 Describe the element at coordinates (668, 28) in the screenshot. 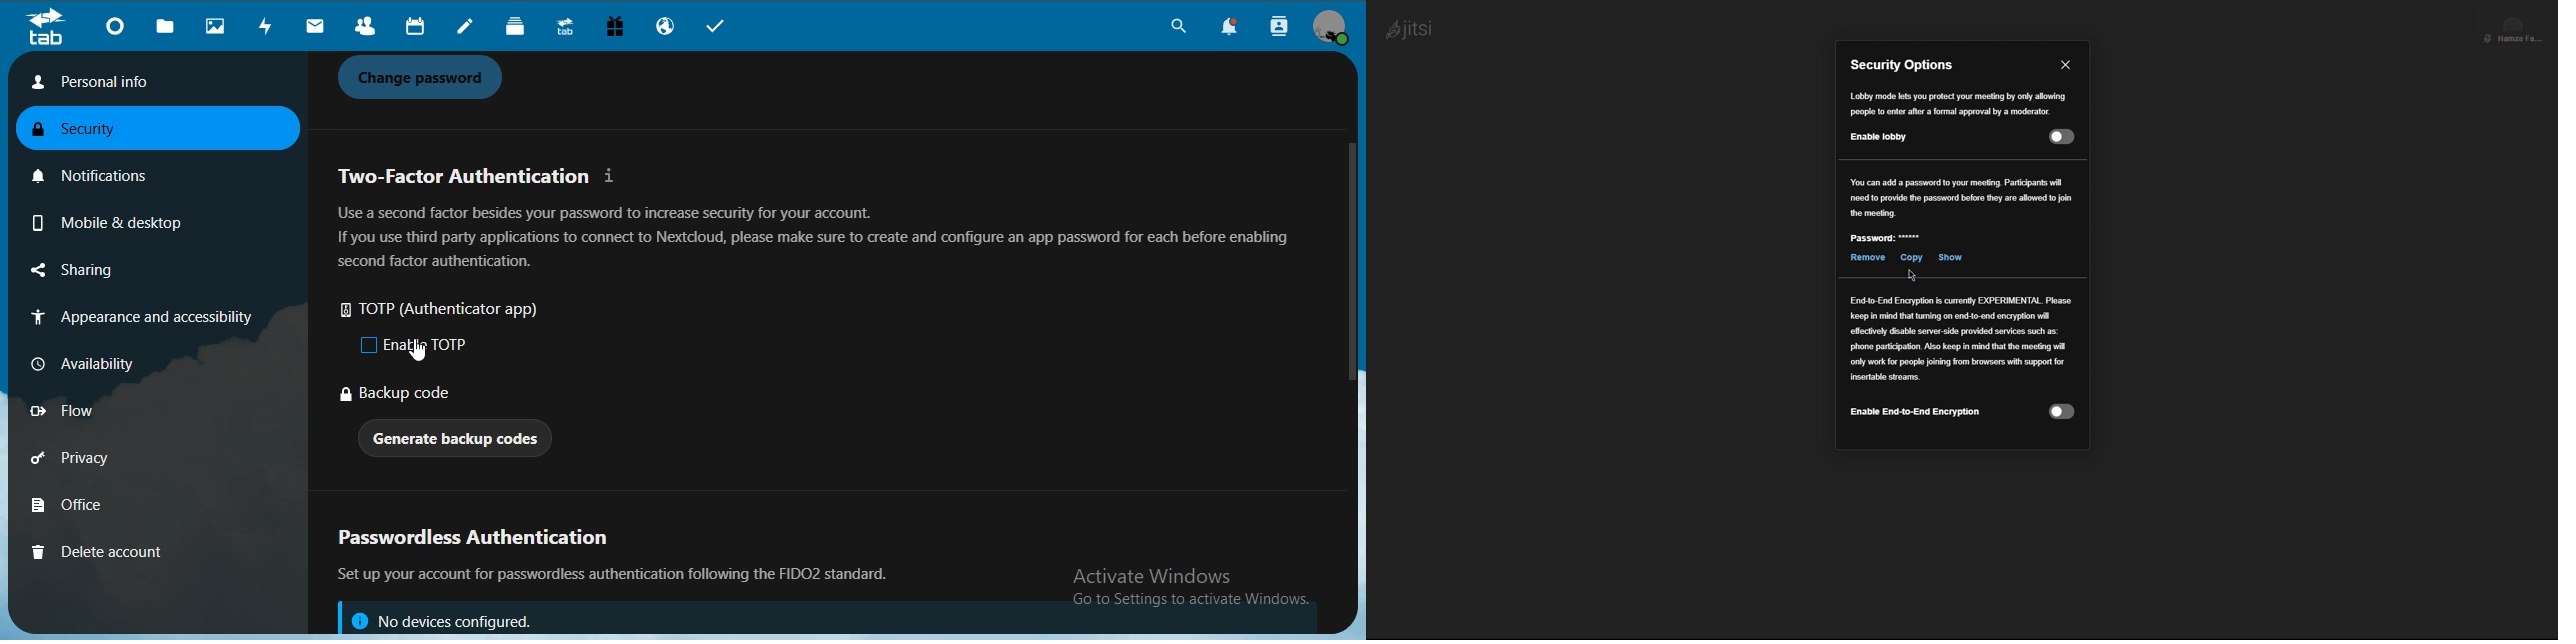

I see `email hosting` at that location.